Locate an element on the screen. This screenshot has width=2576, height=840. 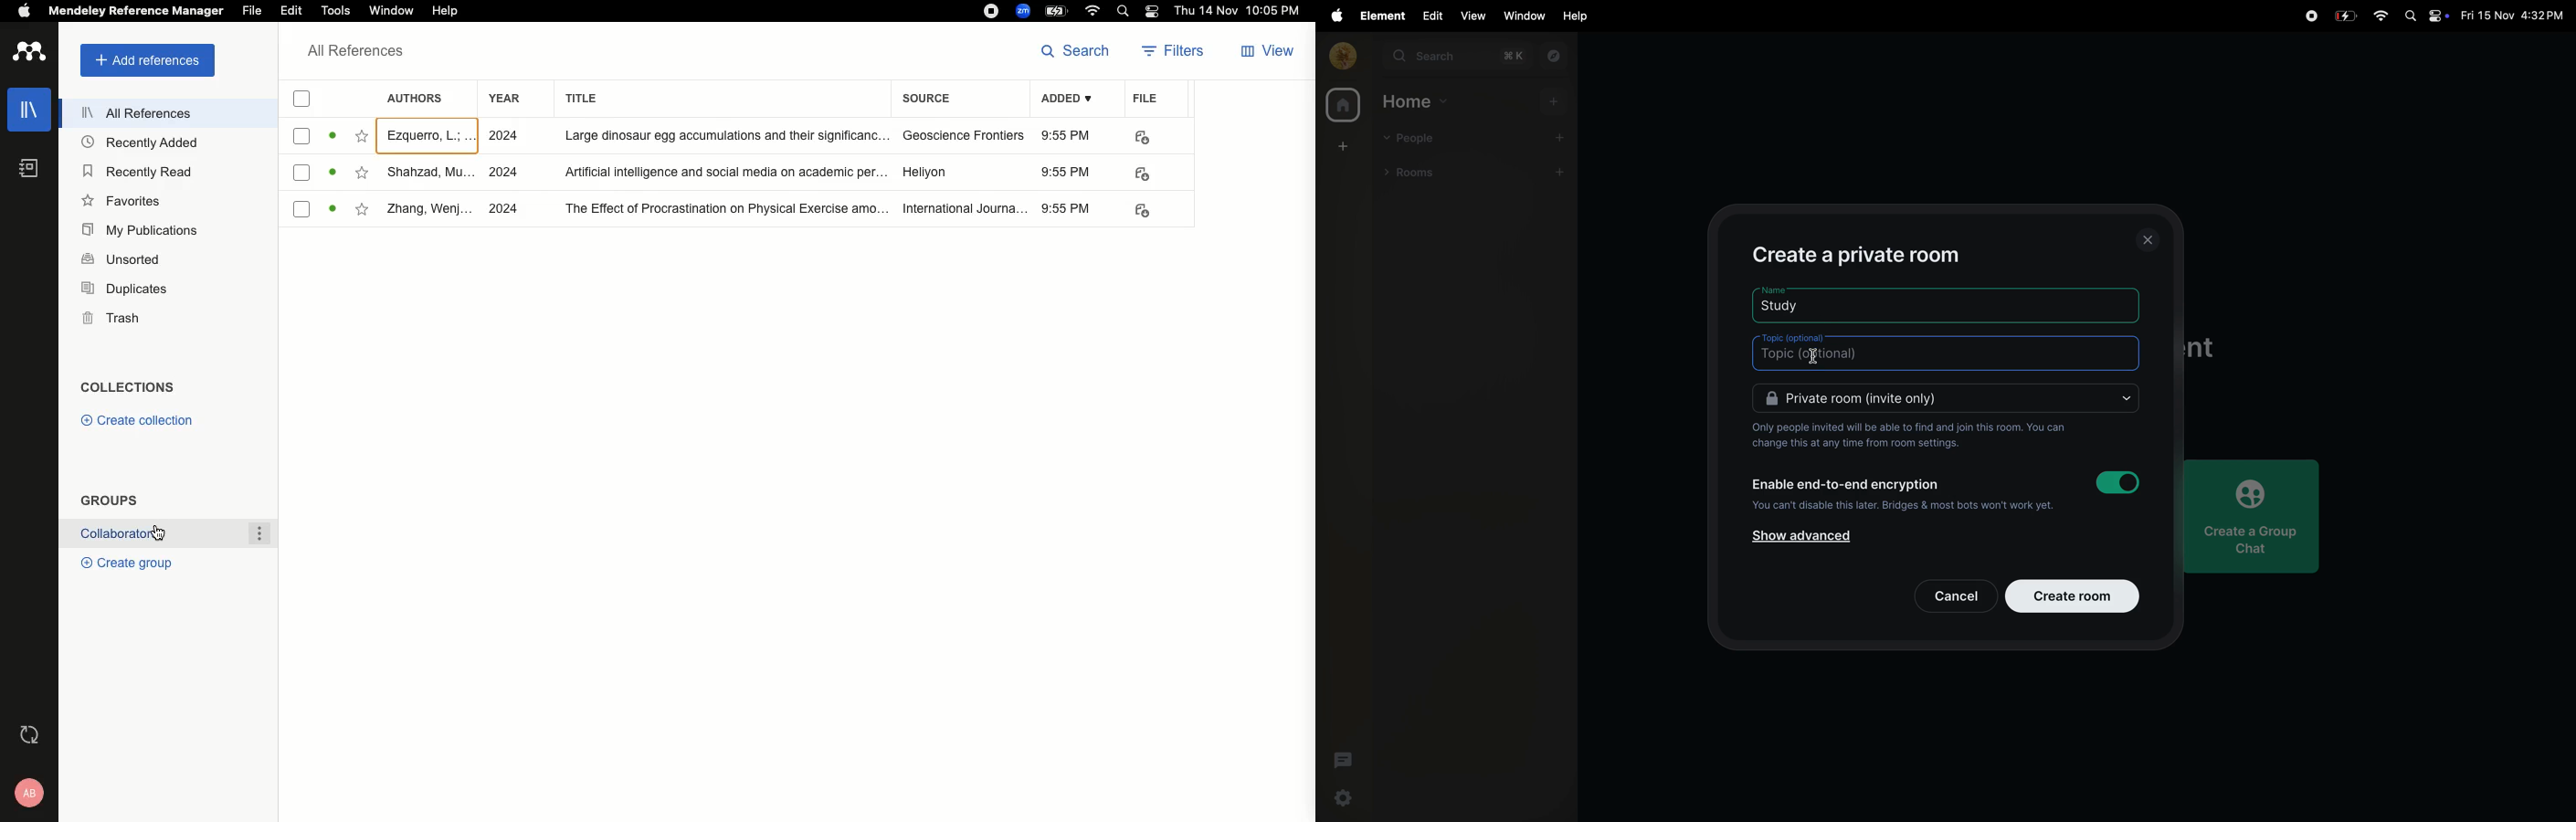
topic is located at coordinates (1951, 352).